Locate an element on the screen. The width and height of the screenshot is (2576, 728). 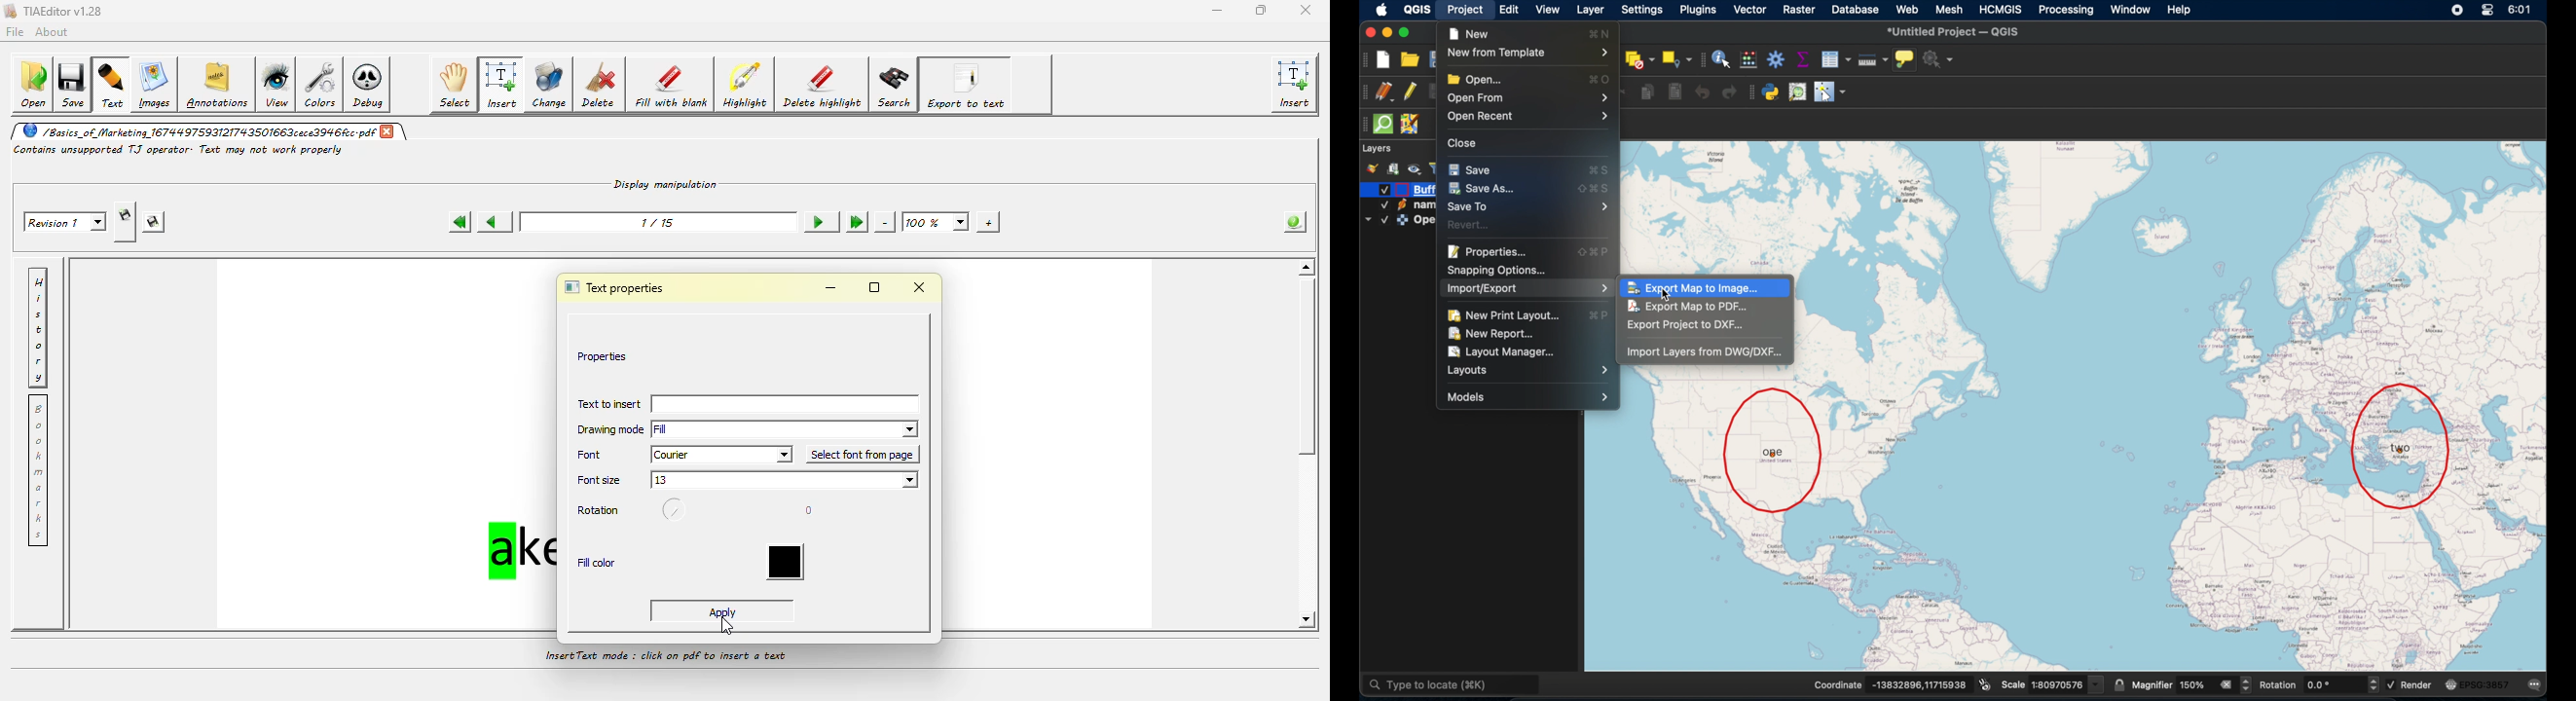
image is located at coordinates (155, 84).